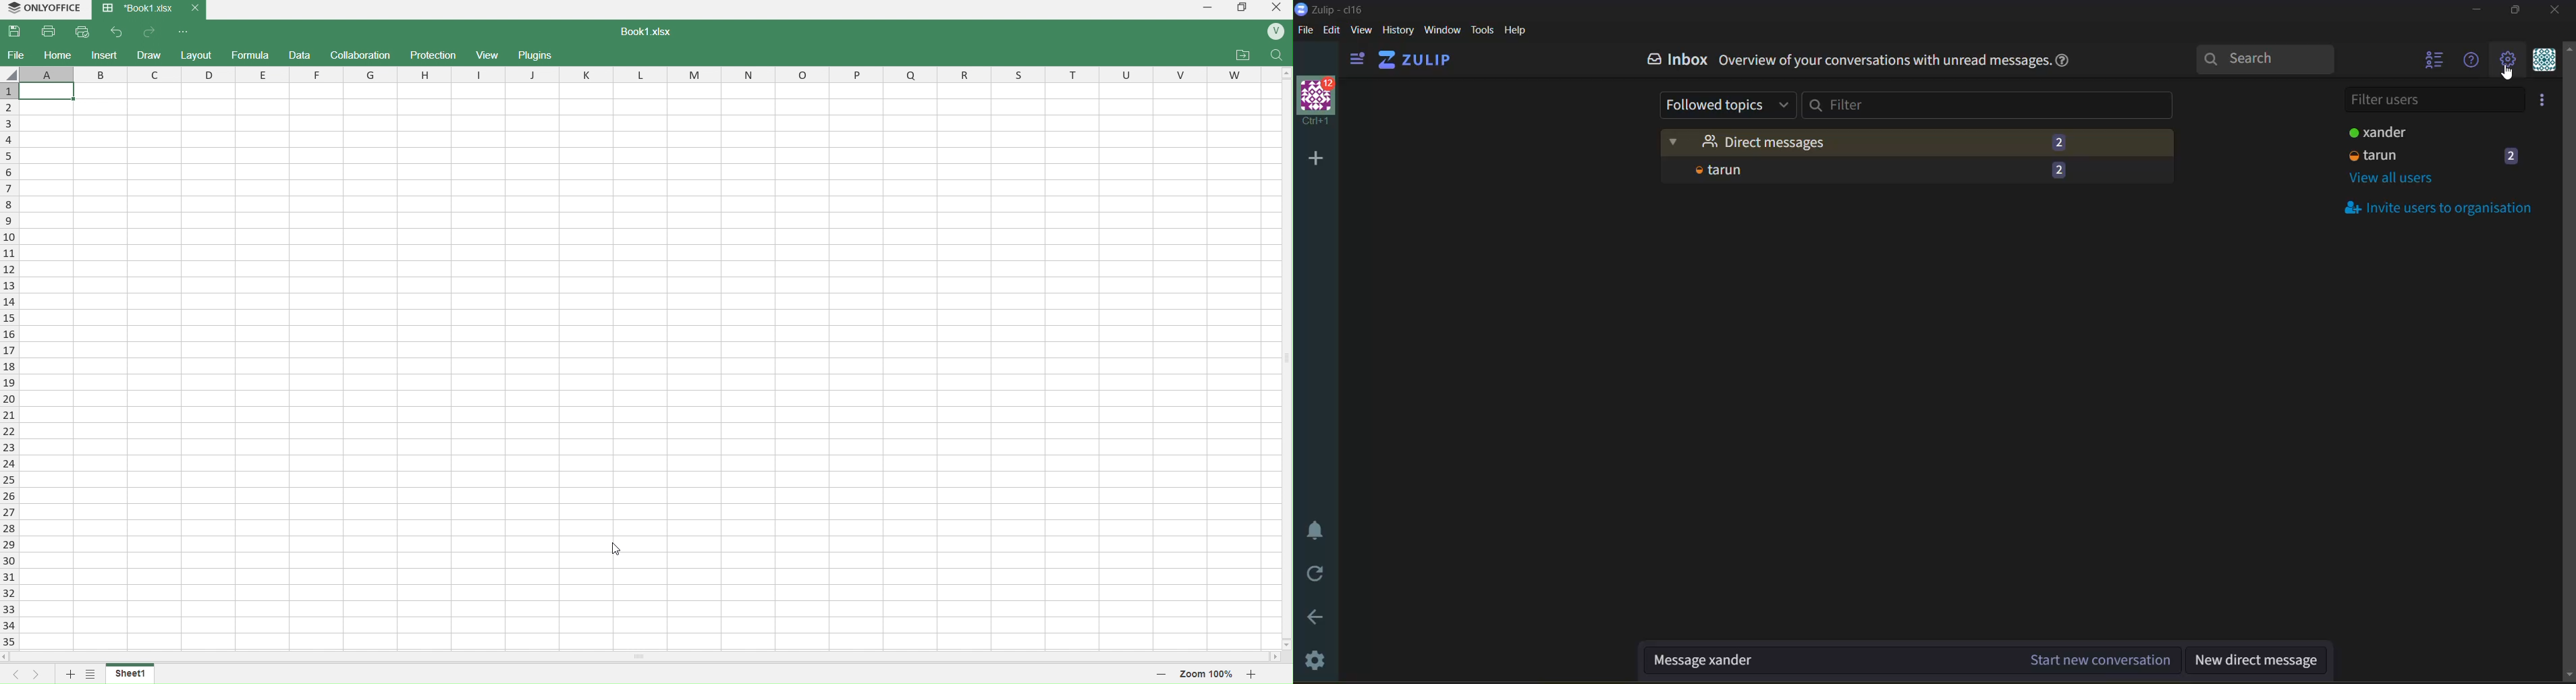  I want to click on add sheet, so click(69, 675).